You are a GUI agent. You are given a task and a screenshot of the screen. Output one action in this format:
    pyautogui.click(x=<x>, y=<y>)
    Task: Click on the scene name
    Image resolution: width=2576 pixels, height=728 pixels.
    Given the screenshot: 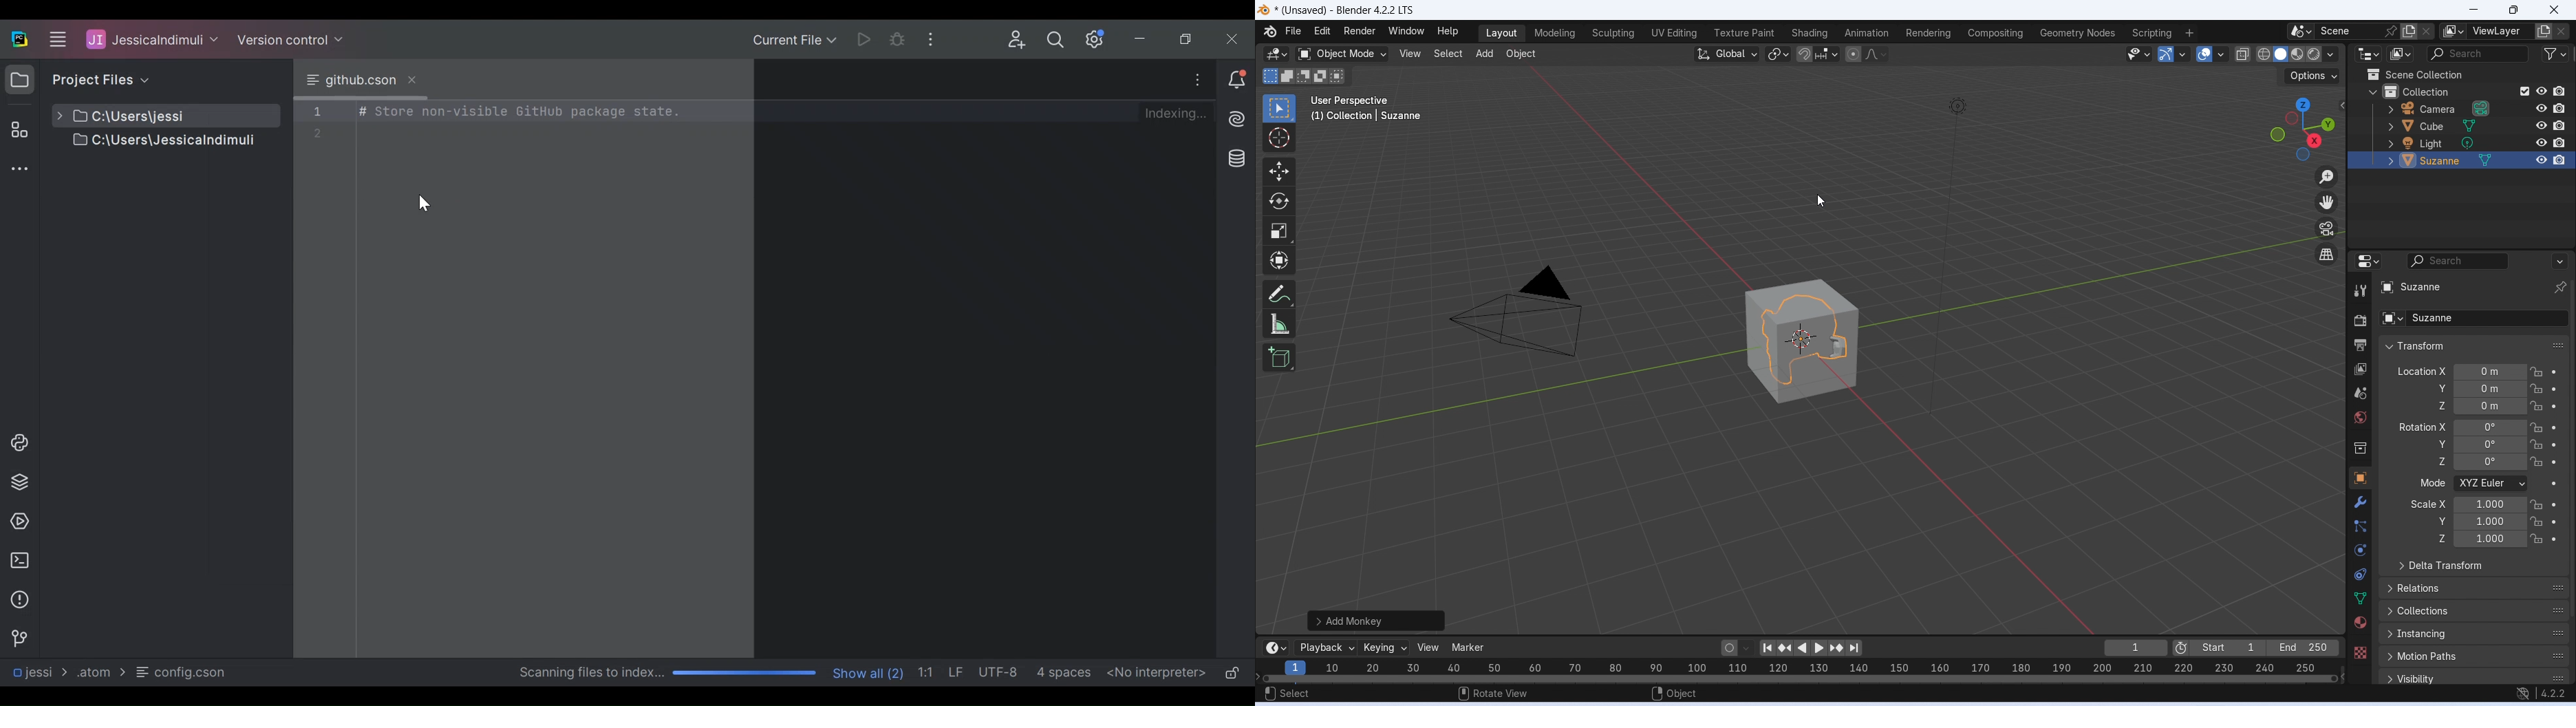 What is the action you would take?
    pyautogui.click(x=2350, y=31)
    